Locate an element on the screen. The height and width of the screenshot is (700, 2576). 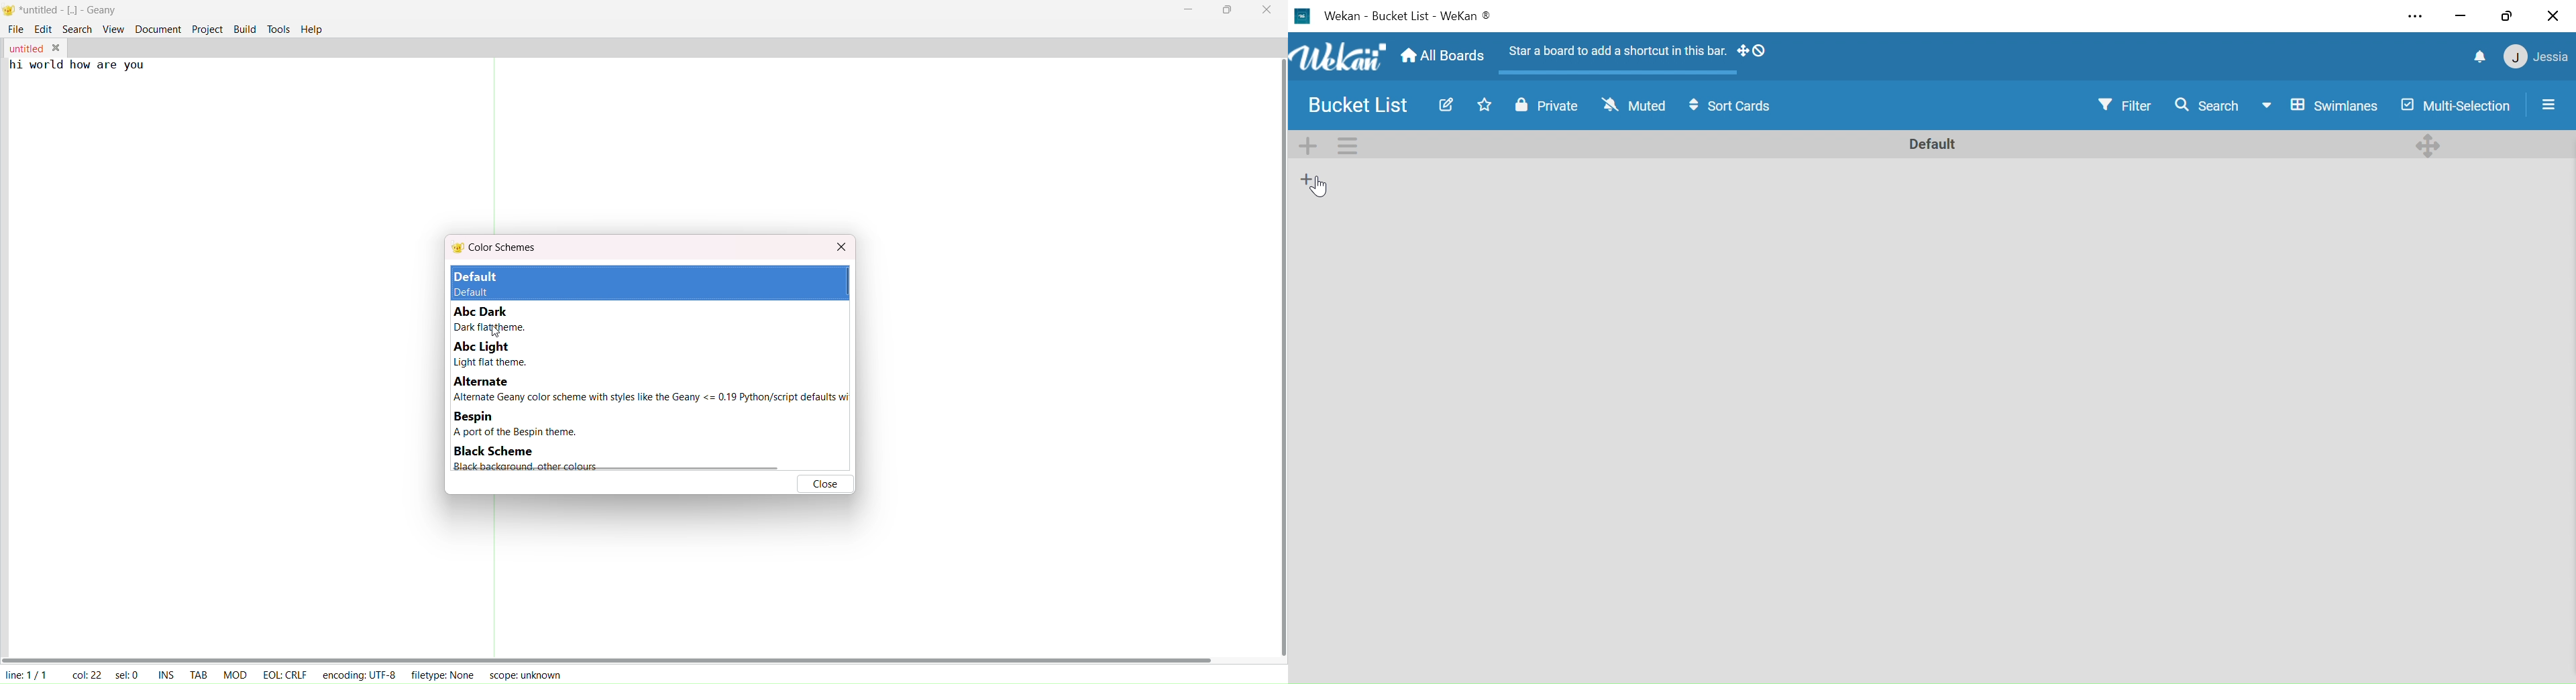
Wekan Desktop icon is located at coordinates (1301, 16).